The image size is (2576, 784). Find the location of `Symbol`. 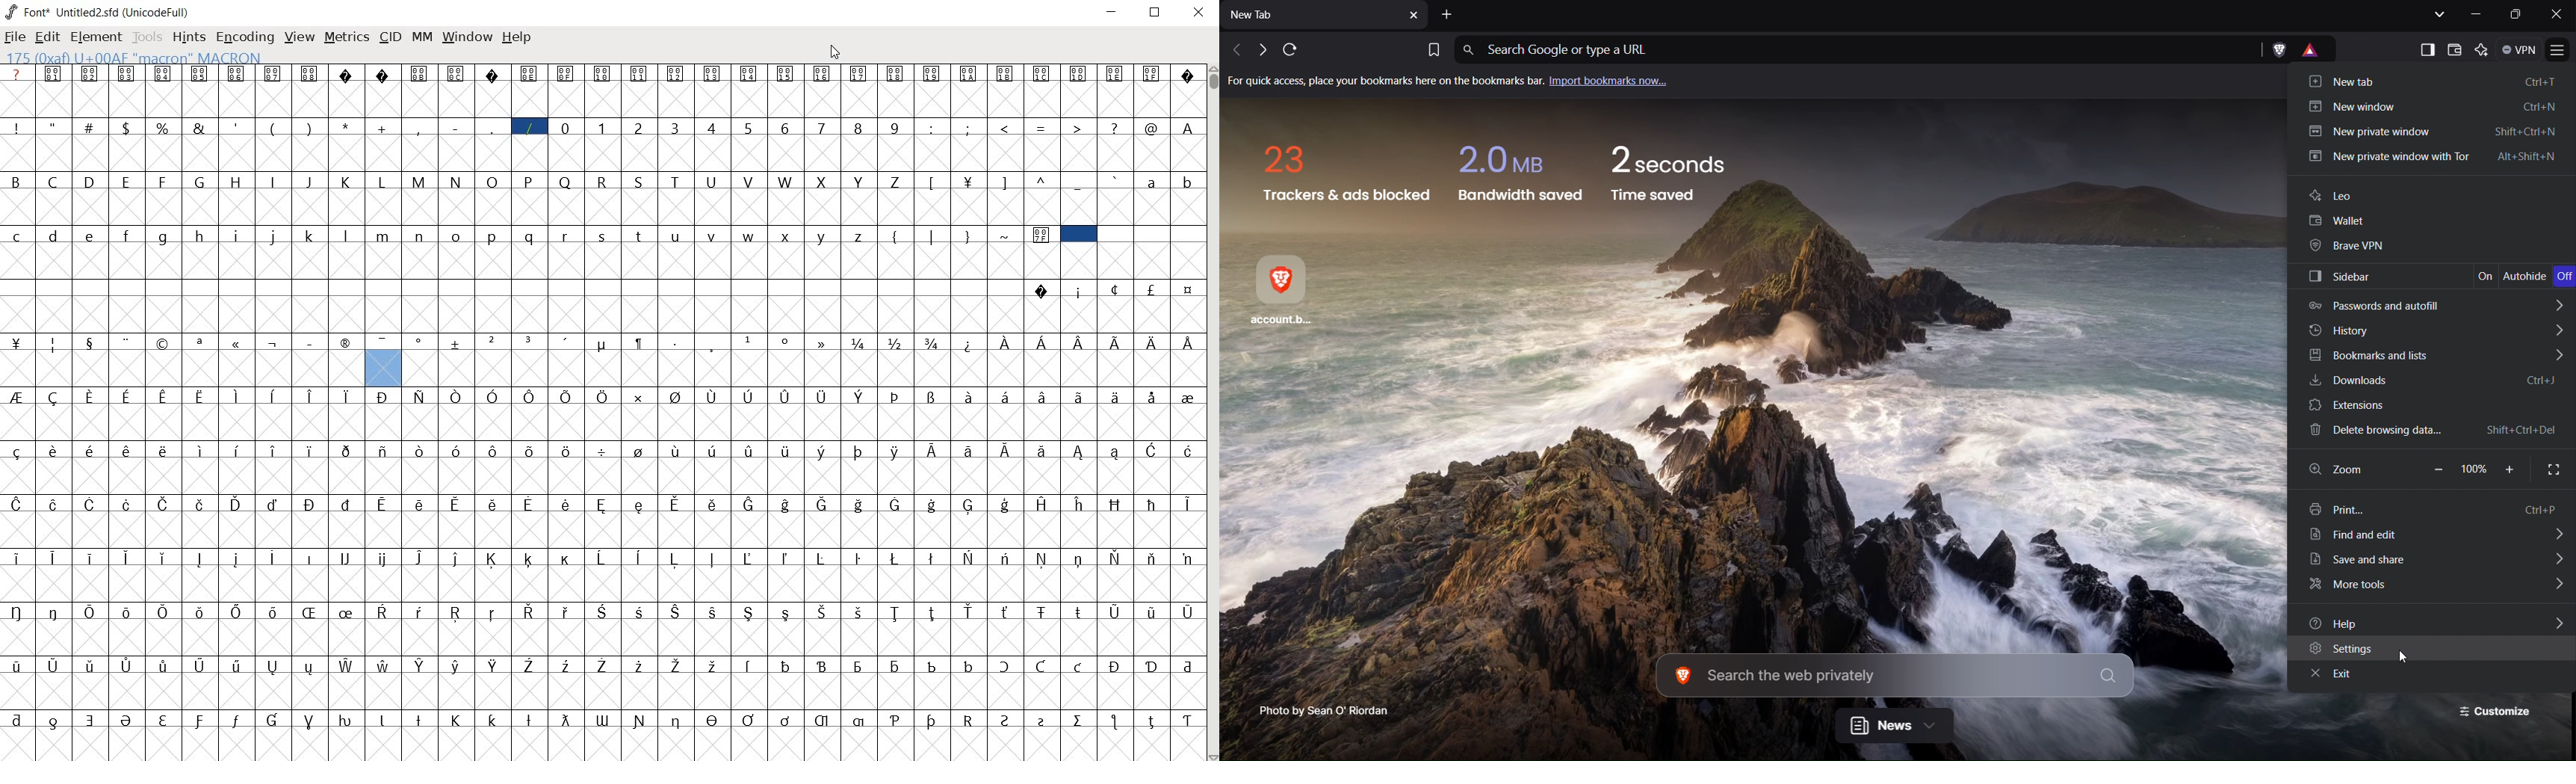

Symbol is located at coordinates (276, 613).